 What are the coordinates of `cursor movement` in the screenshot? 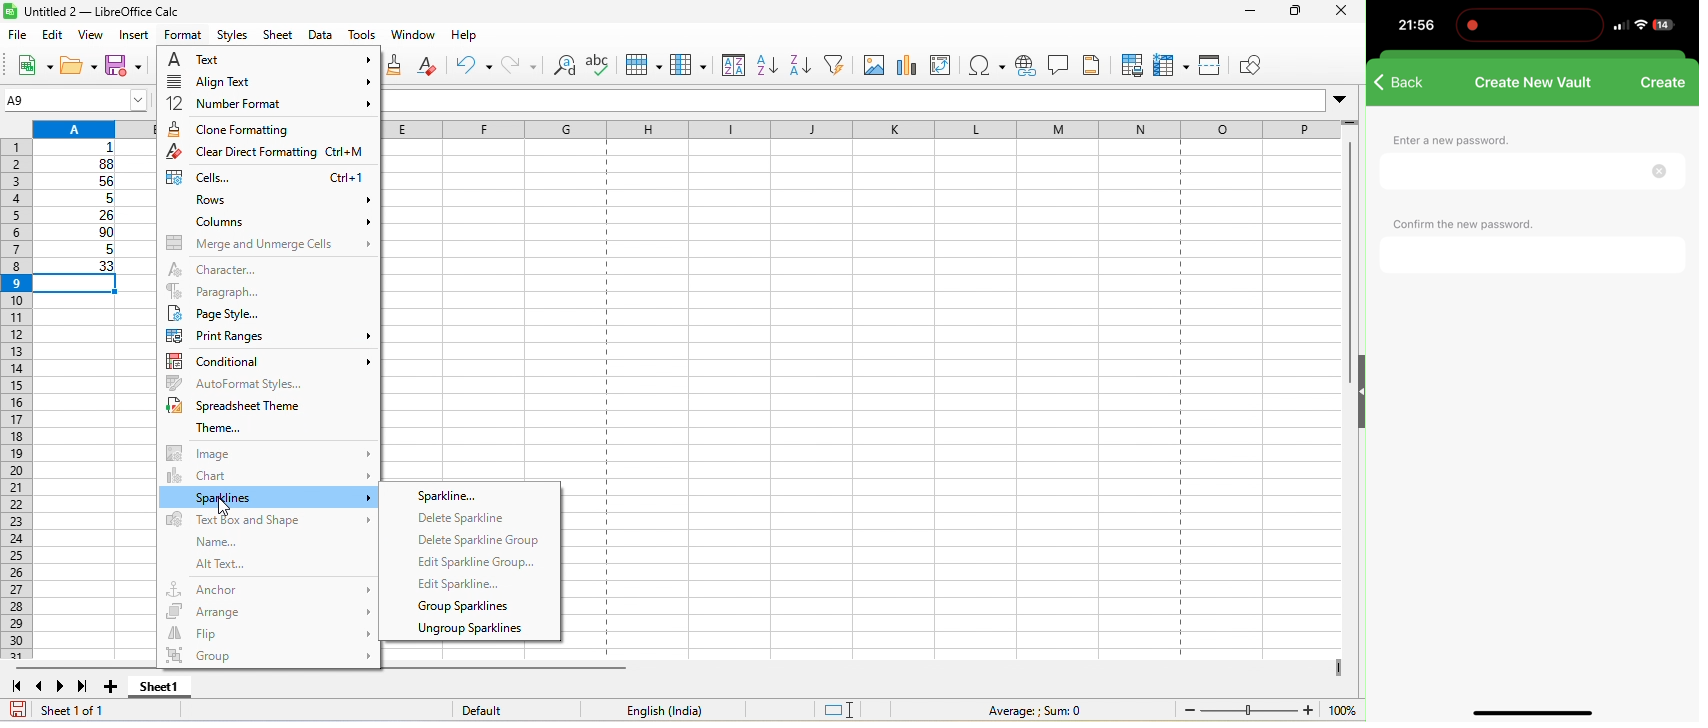 It's located at (223, 507).